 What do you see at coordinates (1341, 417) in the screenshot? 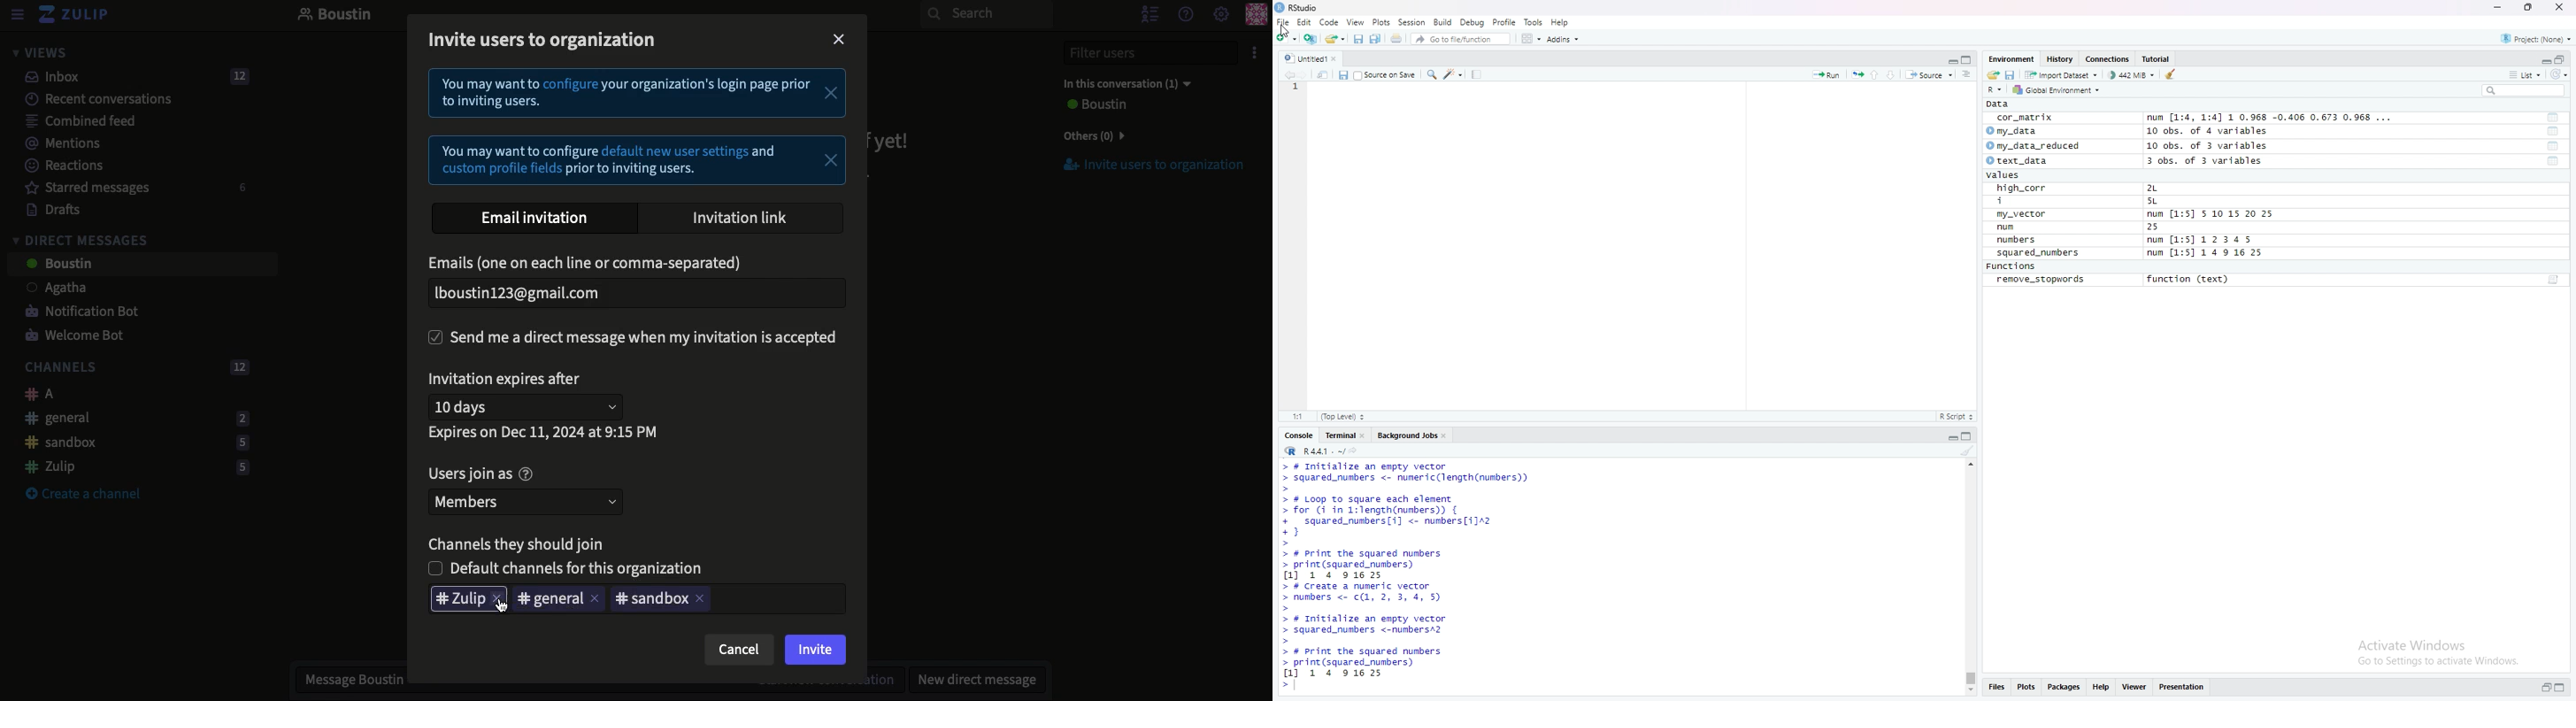
I see `Top level ` at bounding box center [1341, 417].